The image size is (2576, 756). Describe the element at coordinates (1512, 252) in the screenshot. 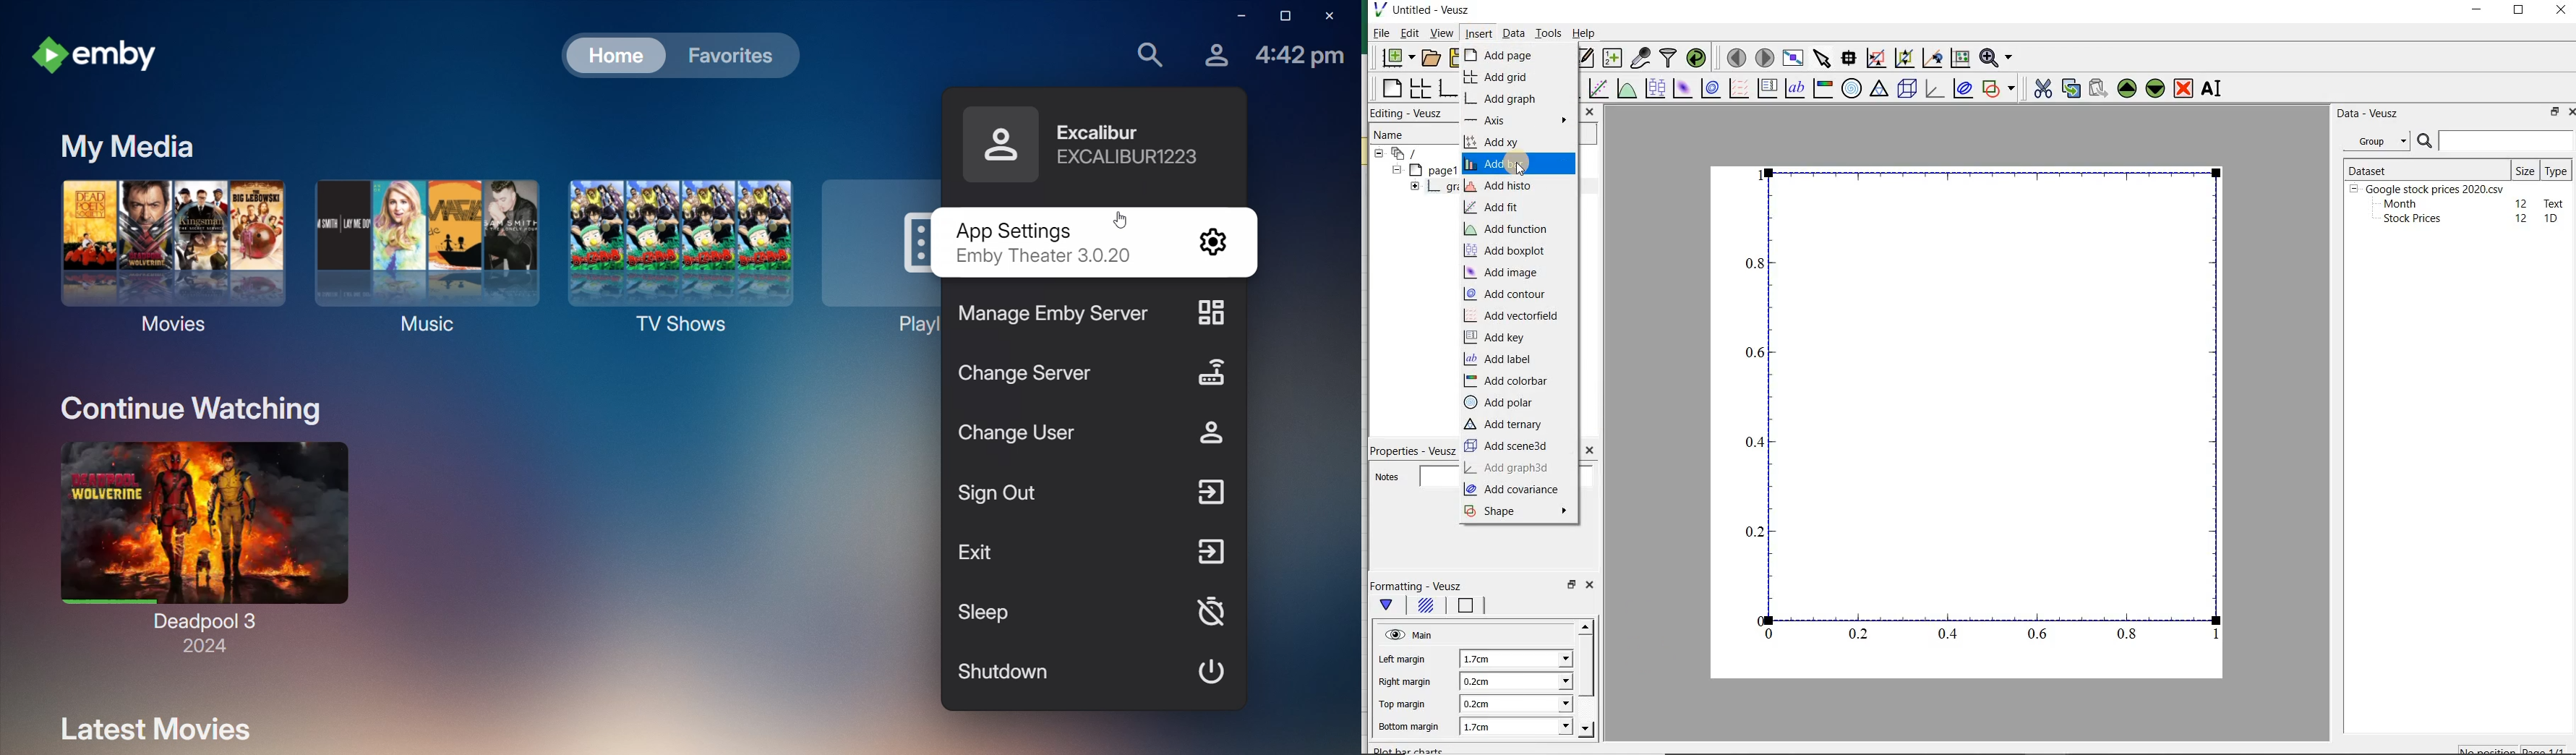

I see `add boxplot` at that location.